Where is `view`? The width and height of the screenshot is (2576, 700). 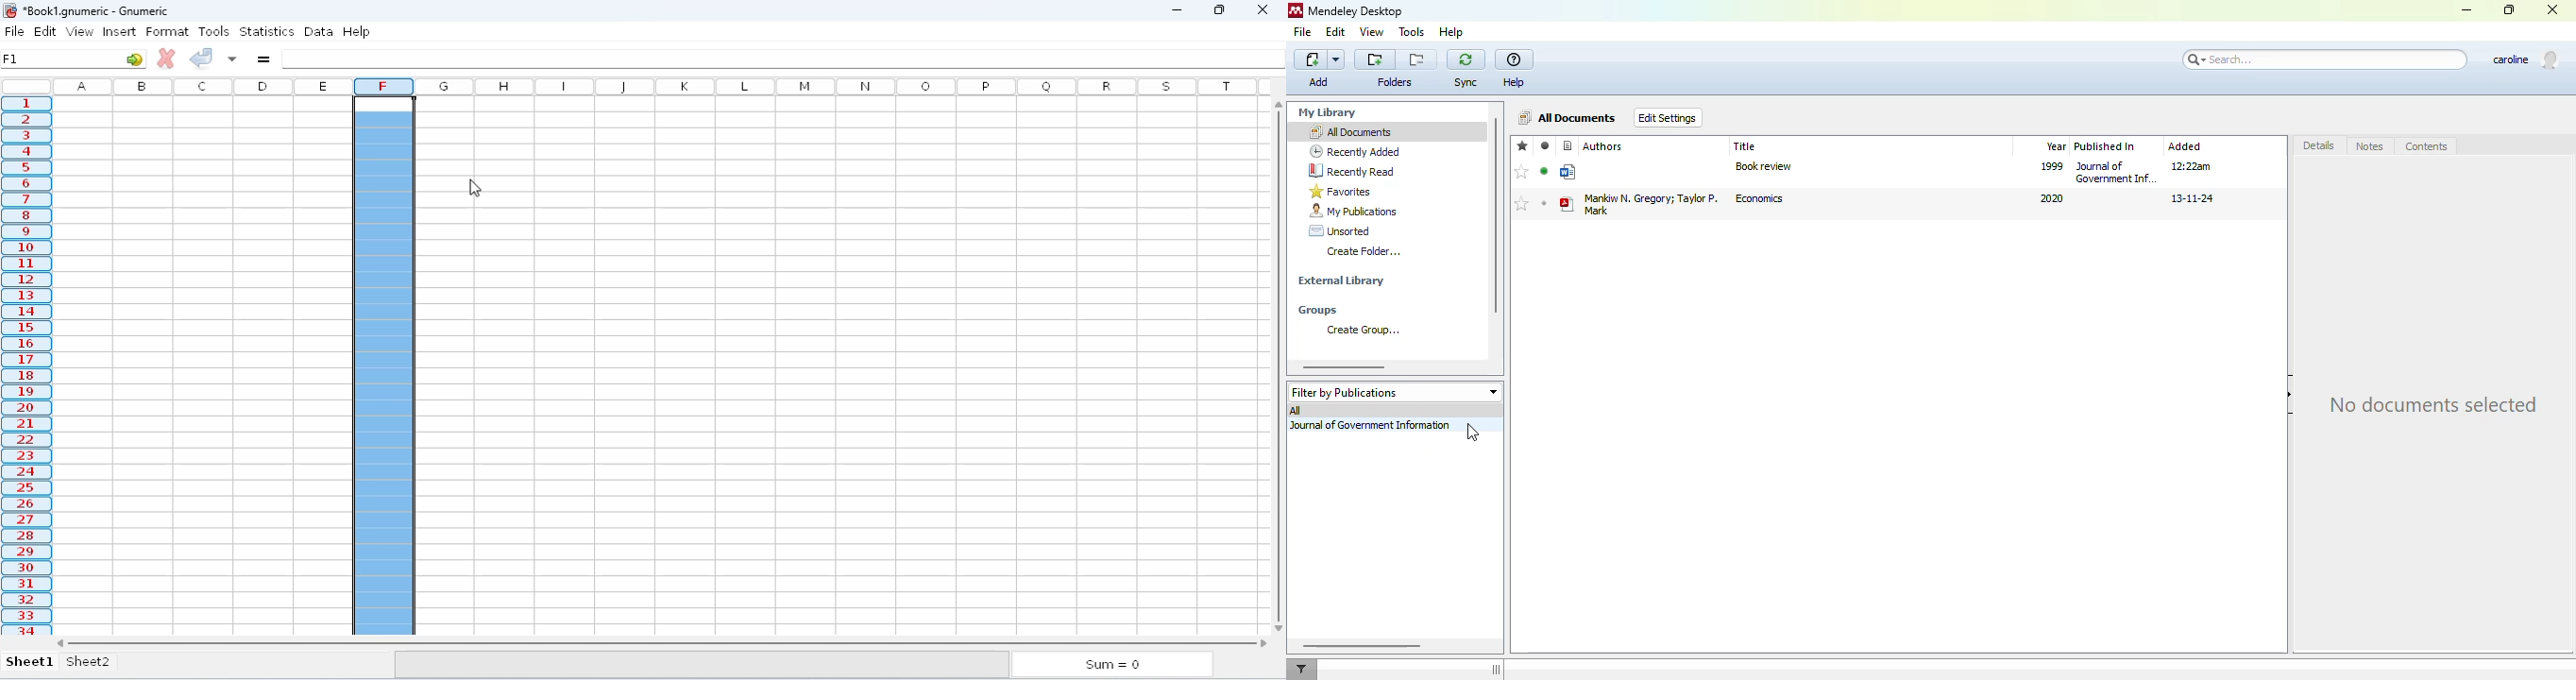
view is located at coordinates (80, 32).